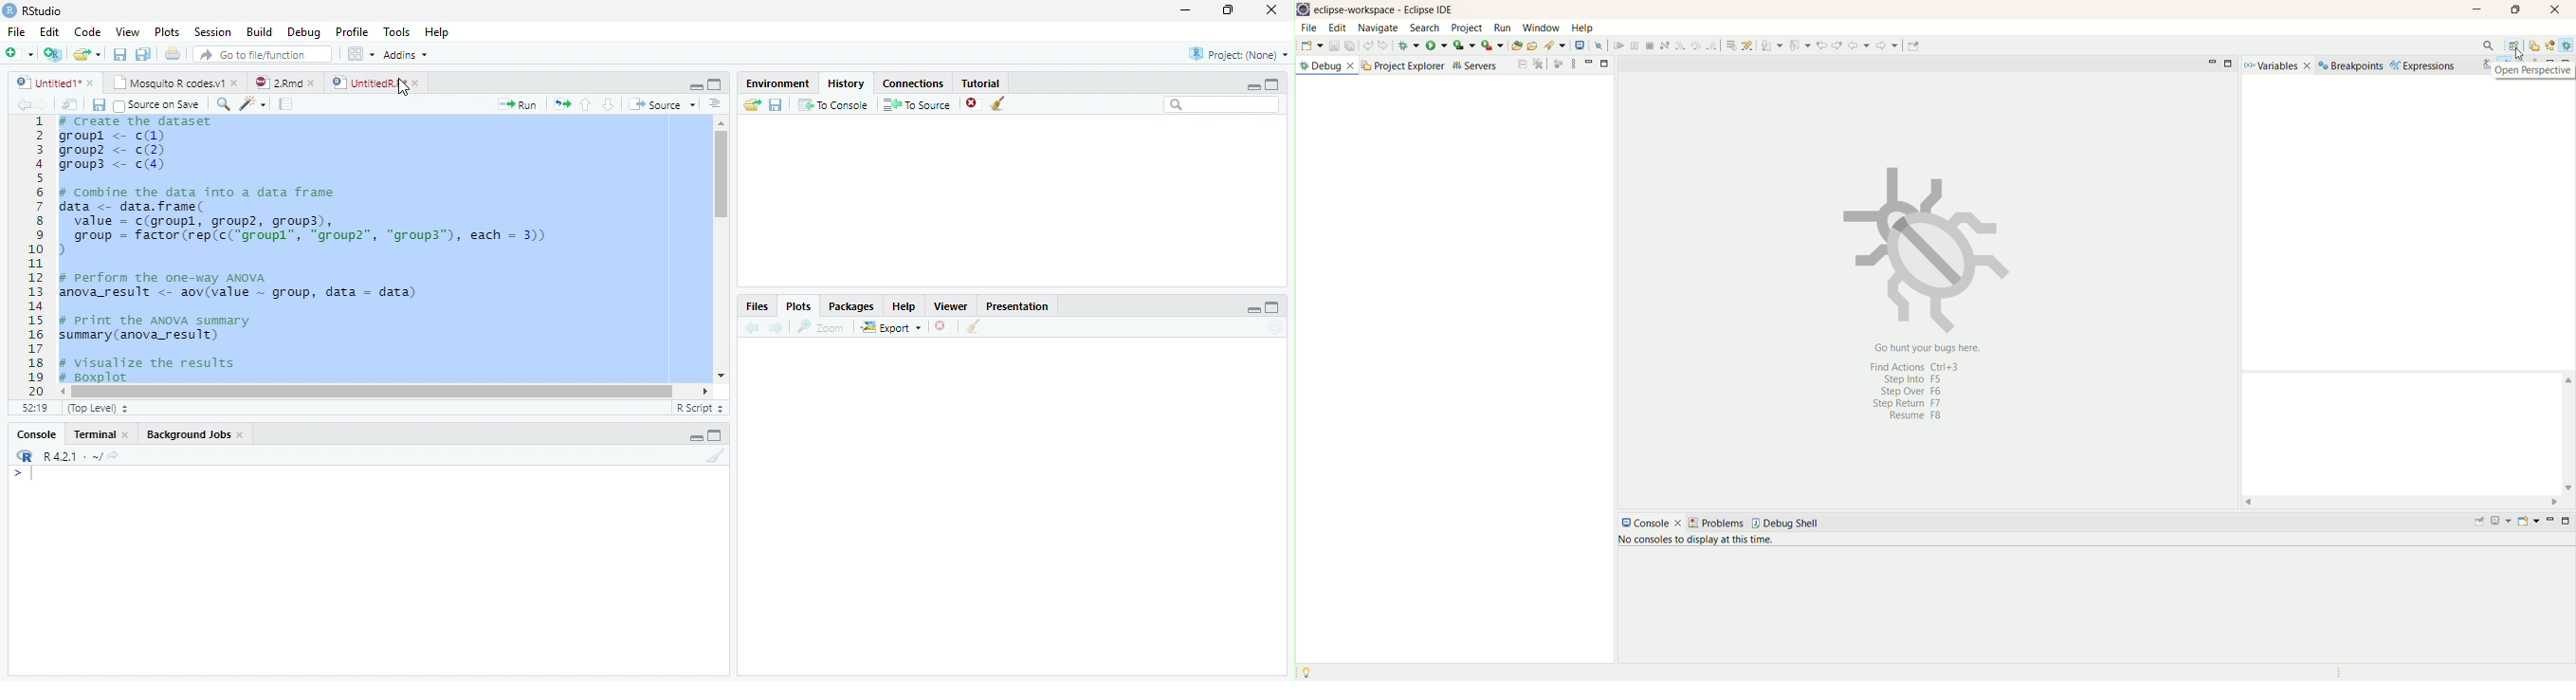 This screenshot has height=700, width=2576. Describe the element at coordinates (56, 83) in the screenshot. I see `Untitled` at that location.